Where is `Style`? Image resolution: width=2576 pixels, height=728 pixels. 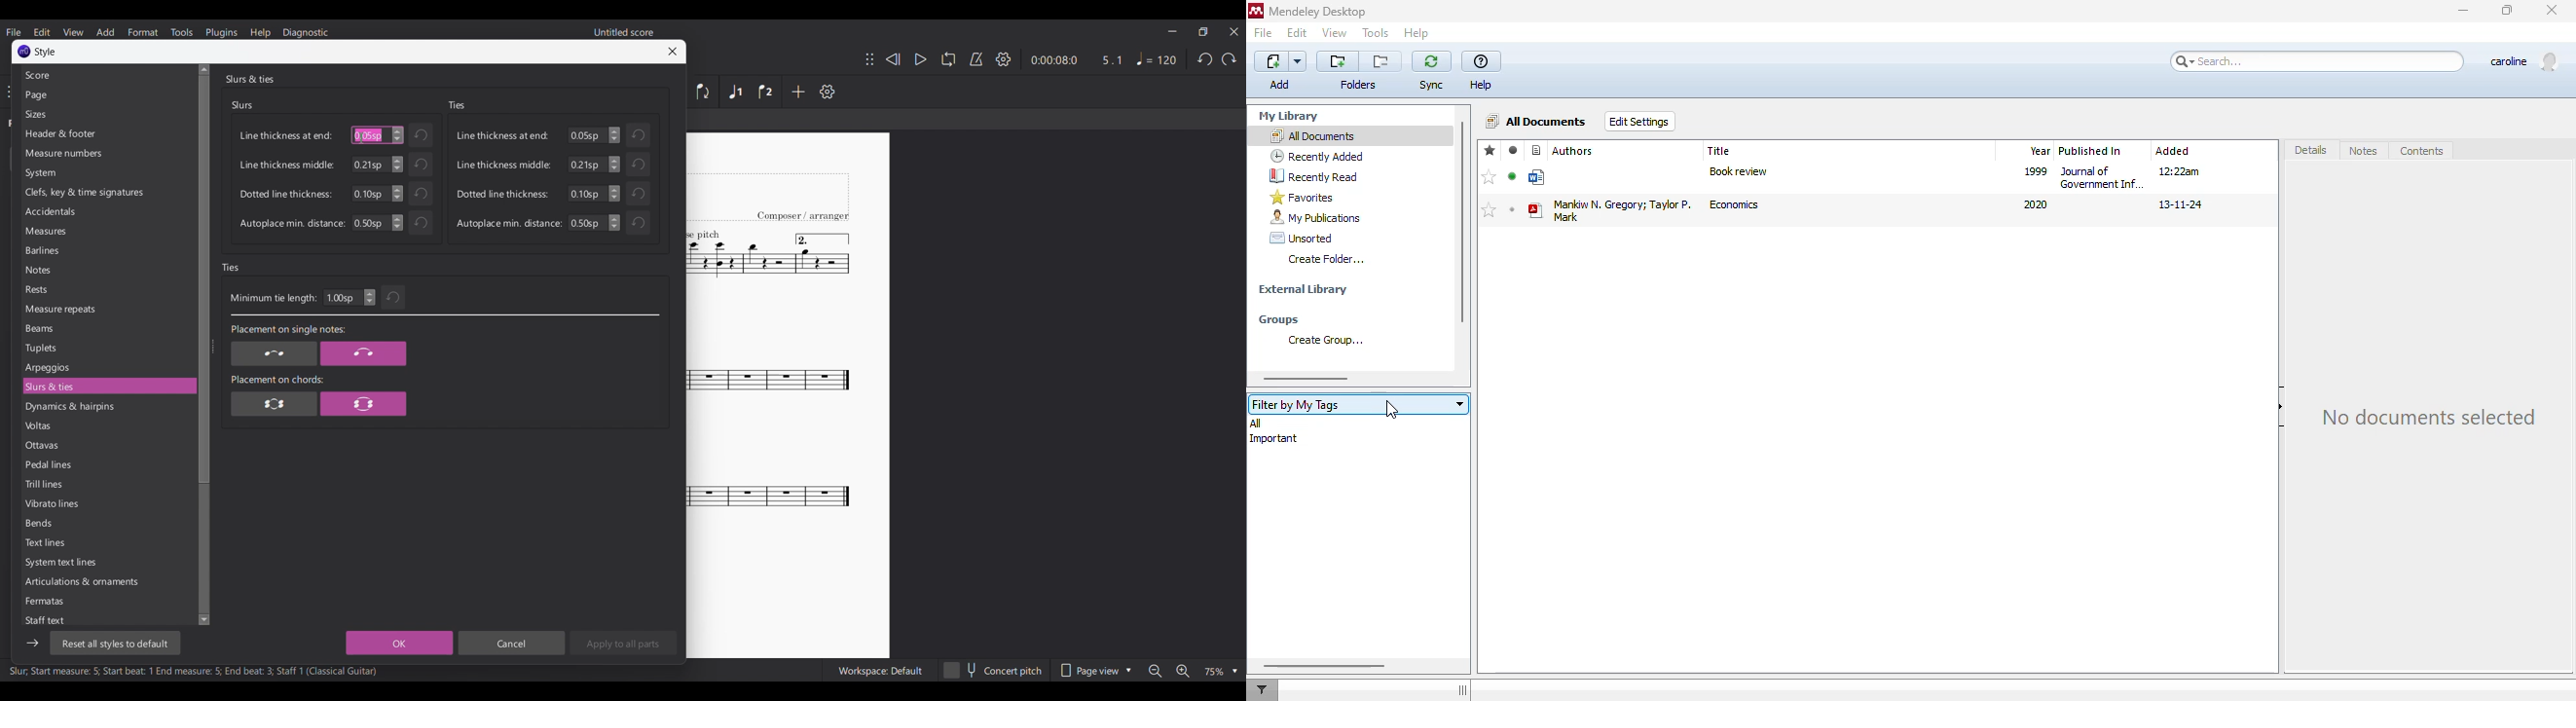 Style is located at coordinates (46, 52).